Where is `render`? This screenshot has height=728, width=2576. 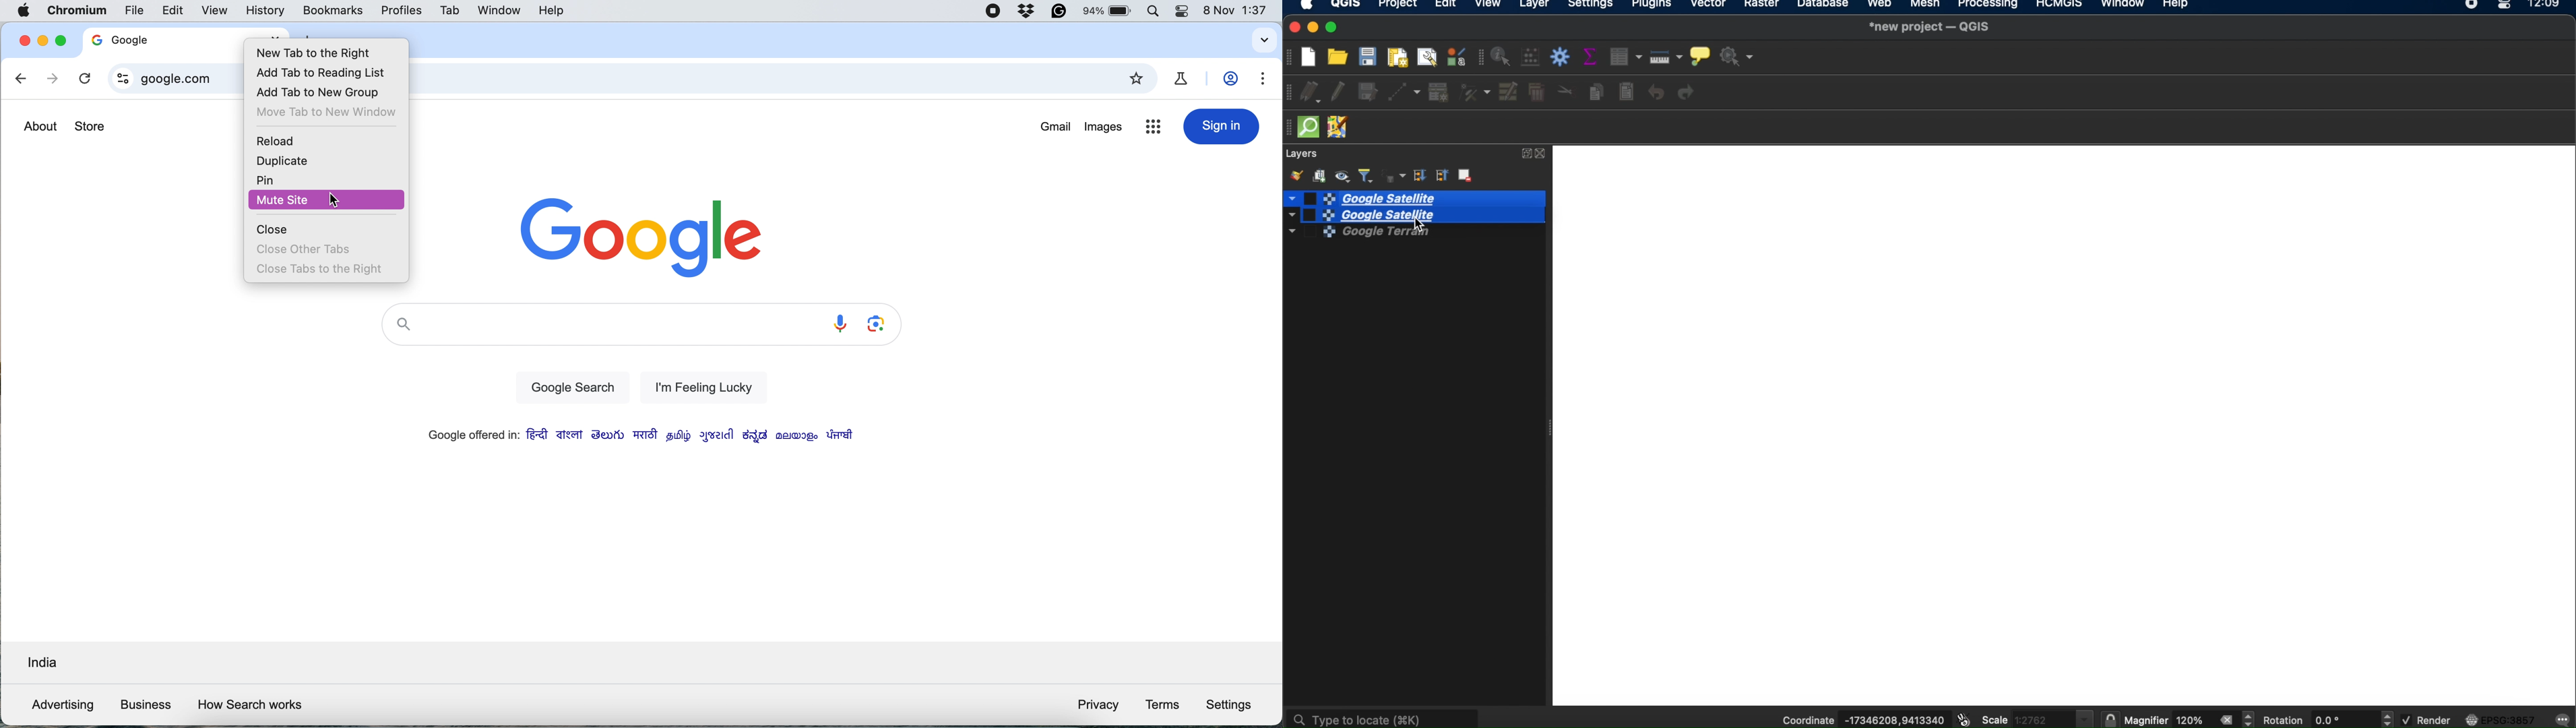
render is located at coordinates (2426, 720).